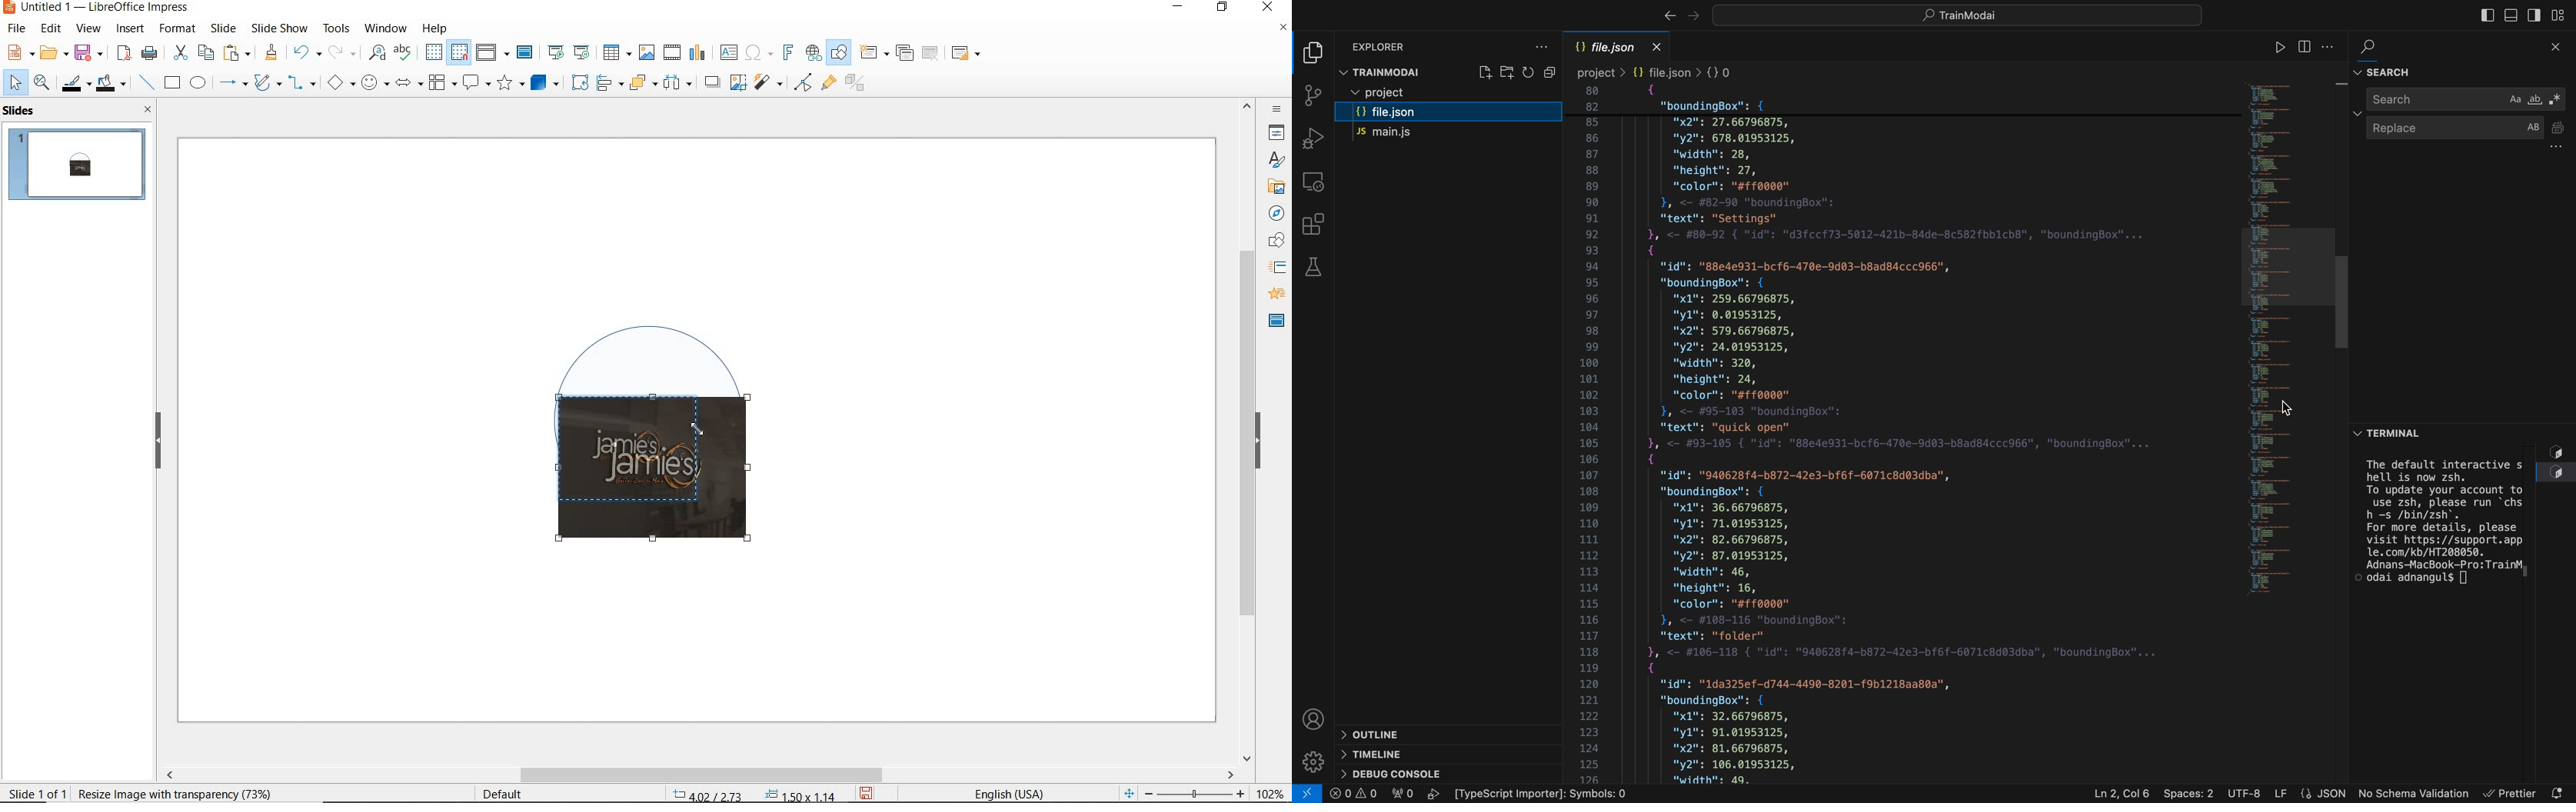 Image resolution: width=2576 pixels, height=812 pixels. Describe the element at coordinates (867, 792) in the screenshot. I see `save` at that location.